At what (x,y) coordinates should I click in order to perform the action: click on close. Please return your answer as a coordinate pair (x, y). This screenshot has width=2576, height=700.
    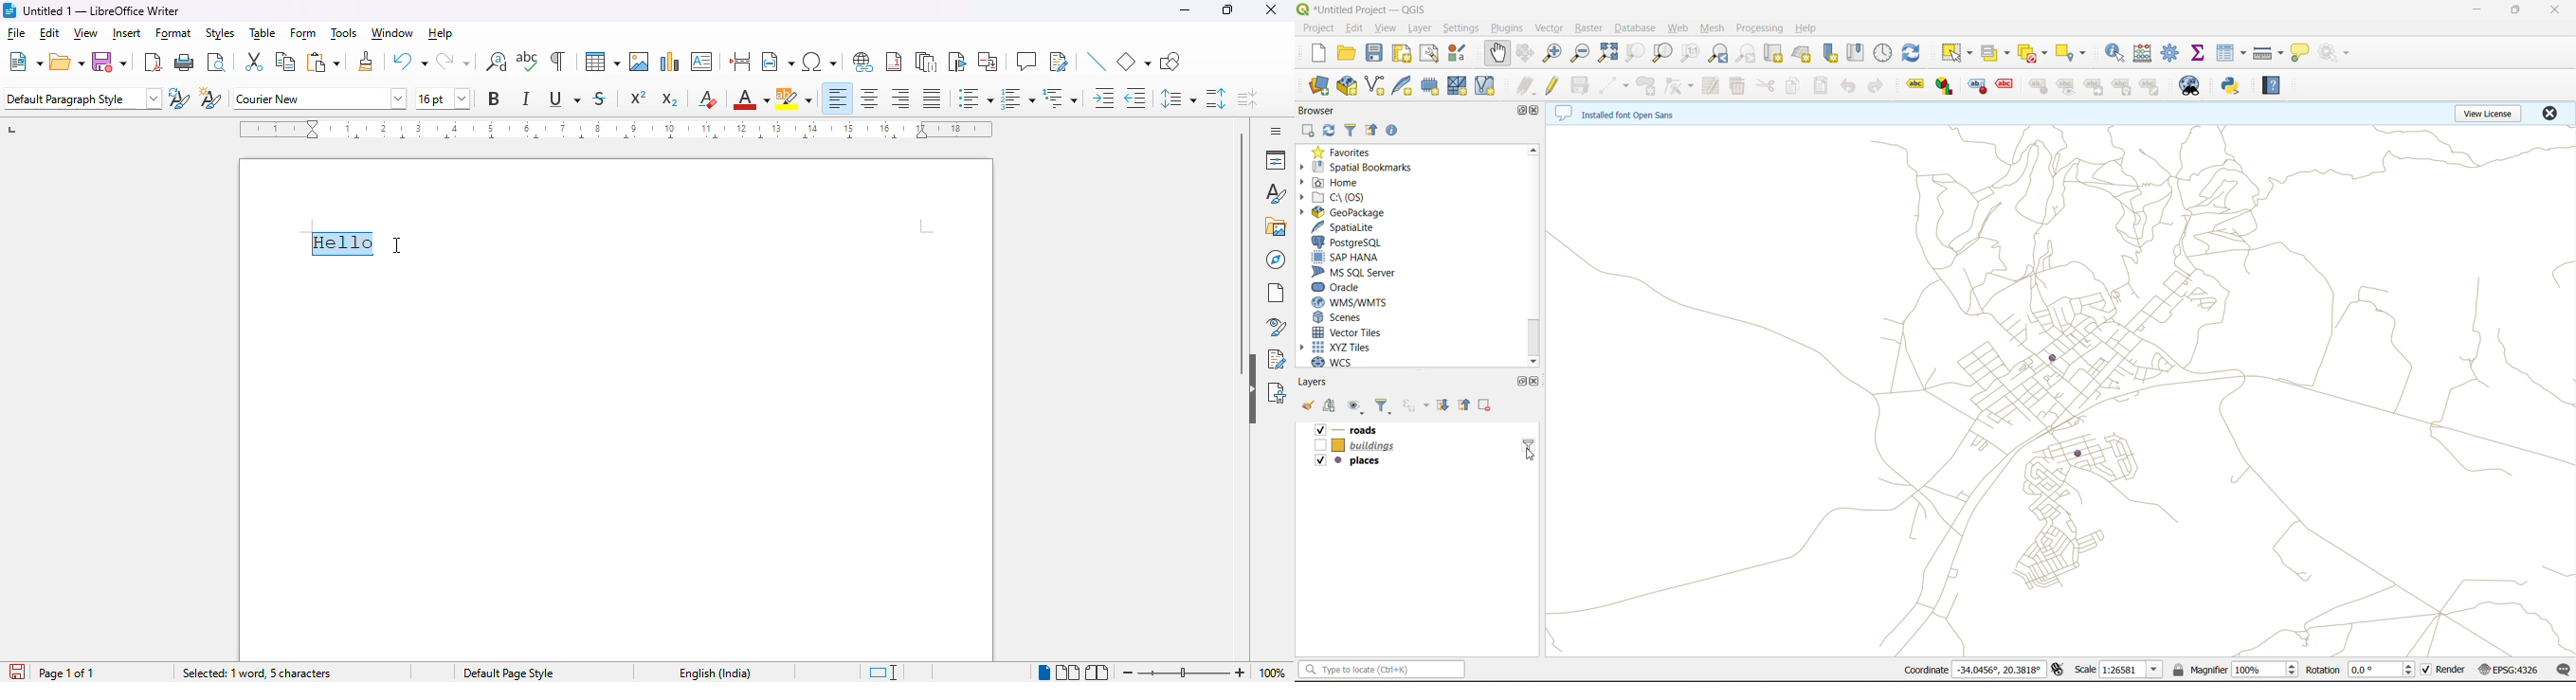
    Looking at the image, I should click on (1538, 382).